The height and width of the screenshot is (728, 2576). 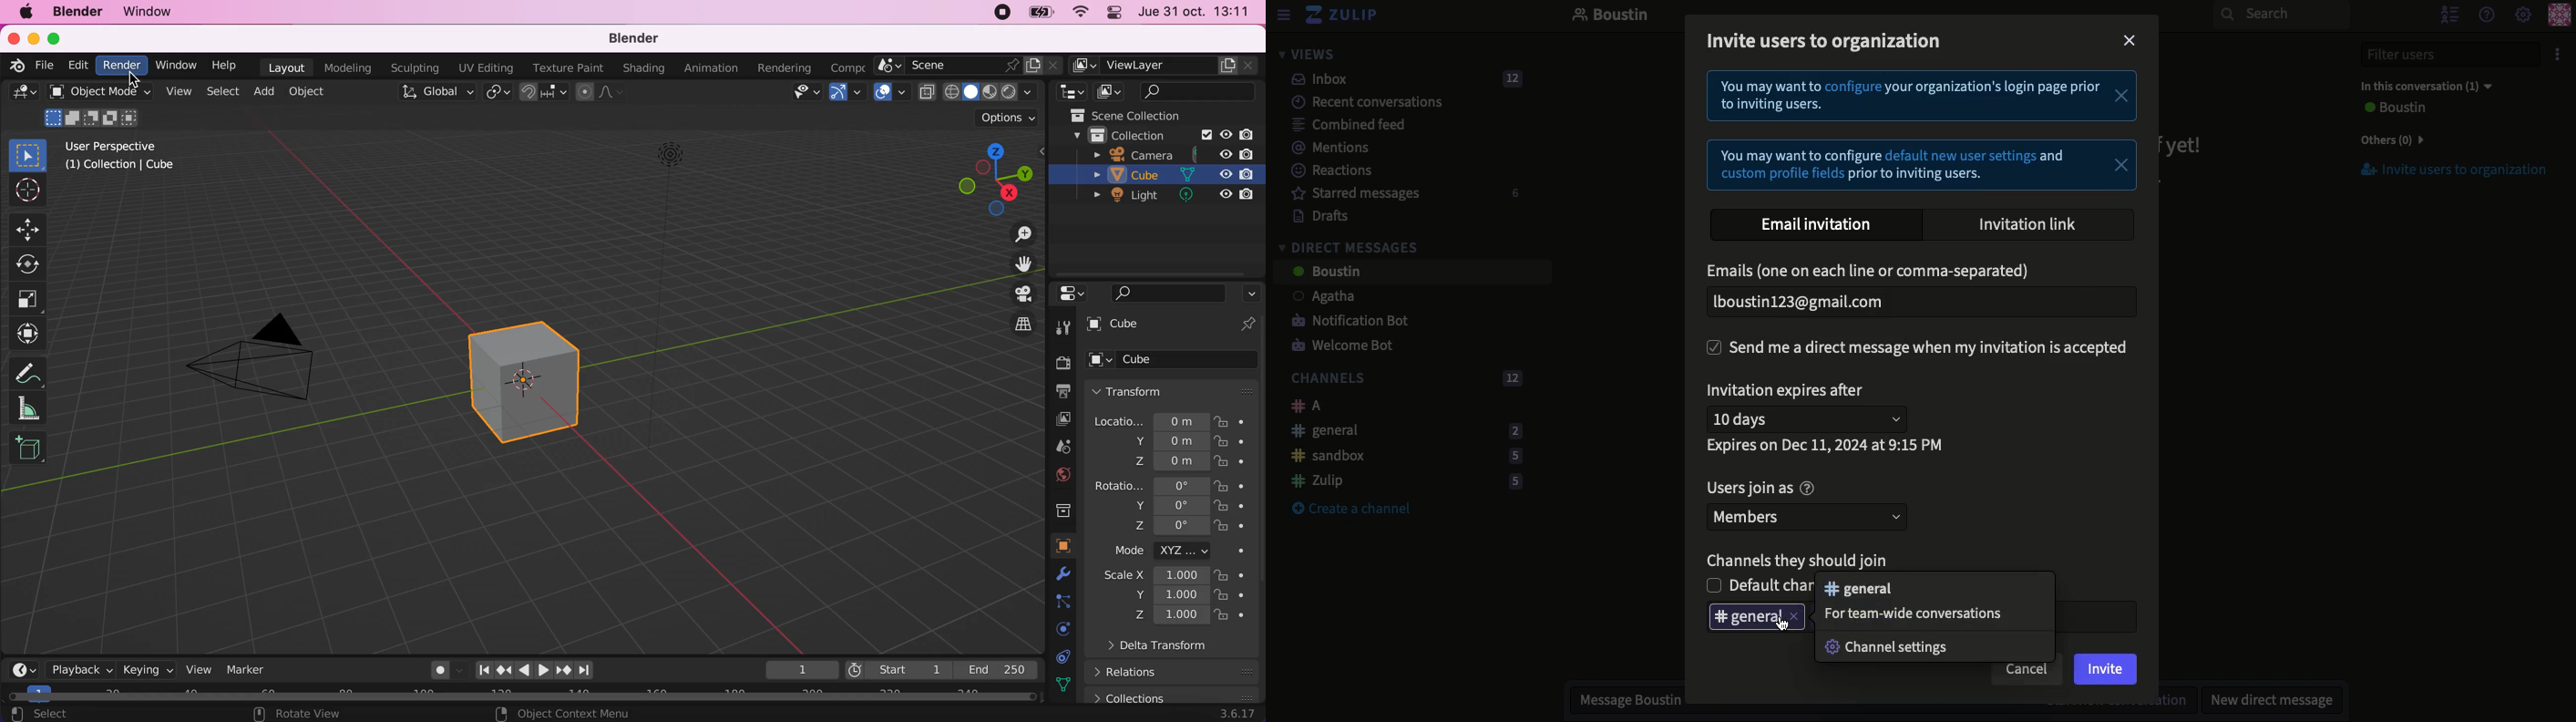 I want to click on physics, so click(x=1059, y=627).